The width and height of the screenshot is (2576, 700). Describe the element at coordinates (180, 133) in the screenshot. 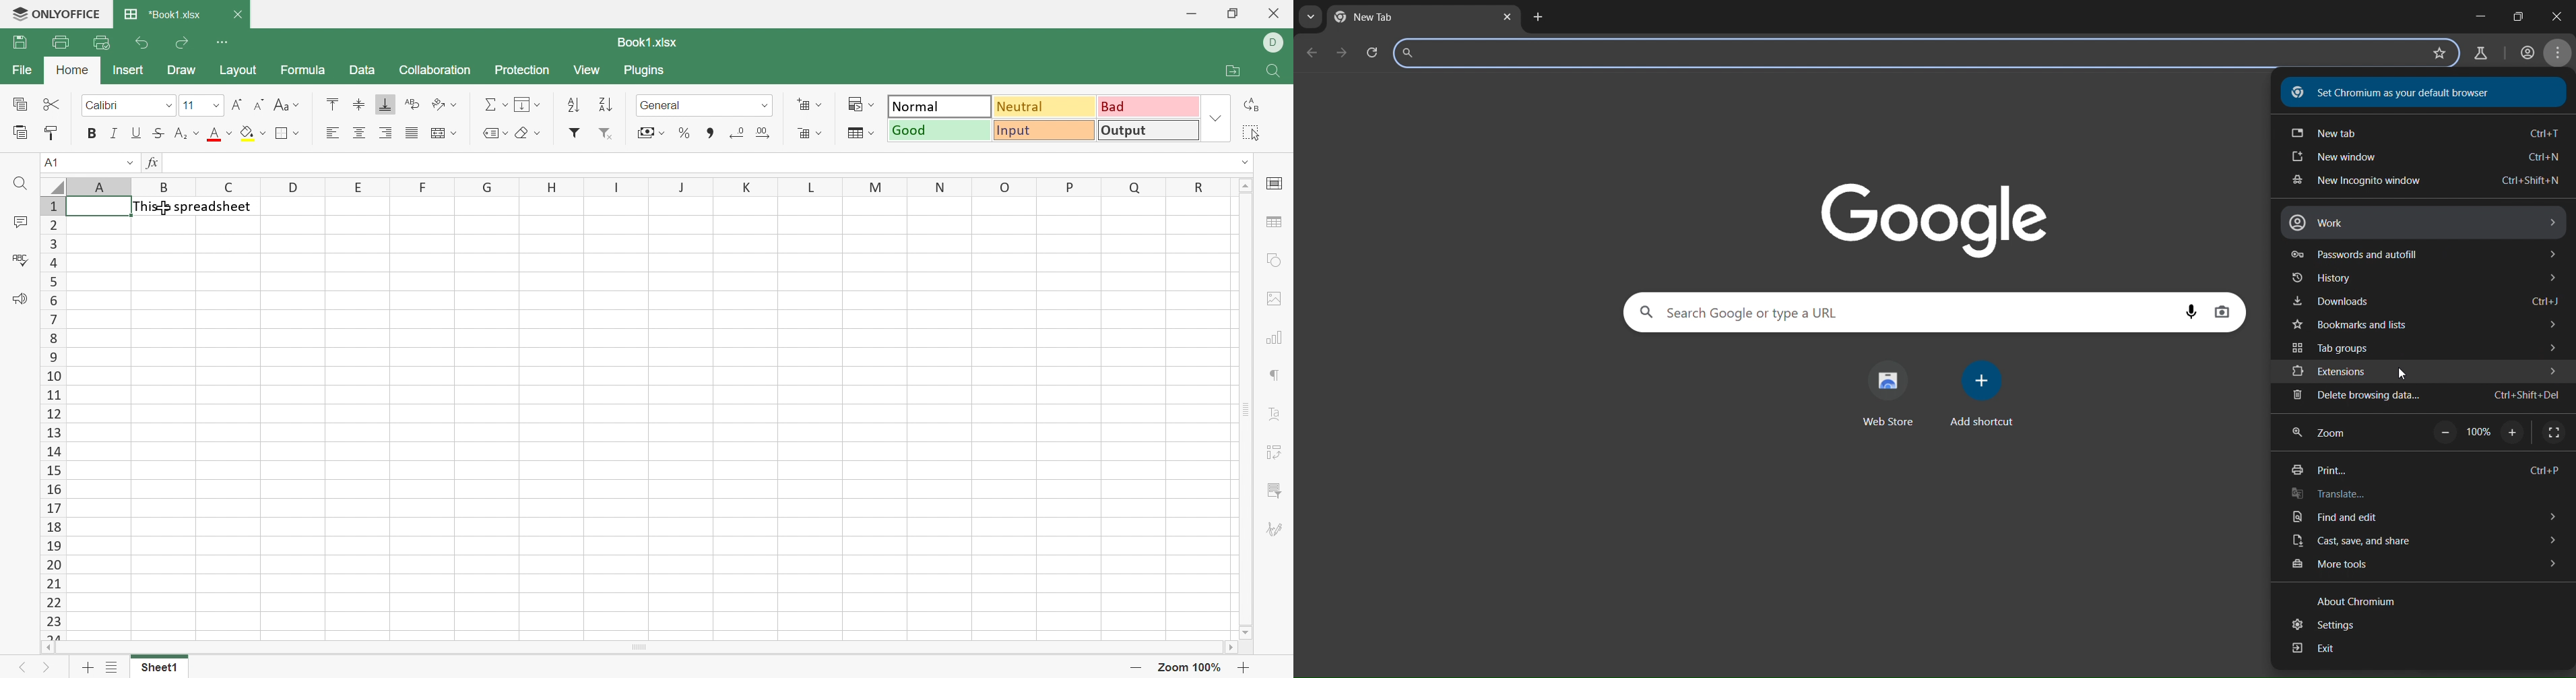

I see `Superscript/Subscript` at that location.